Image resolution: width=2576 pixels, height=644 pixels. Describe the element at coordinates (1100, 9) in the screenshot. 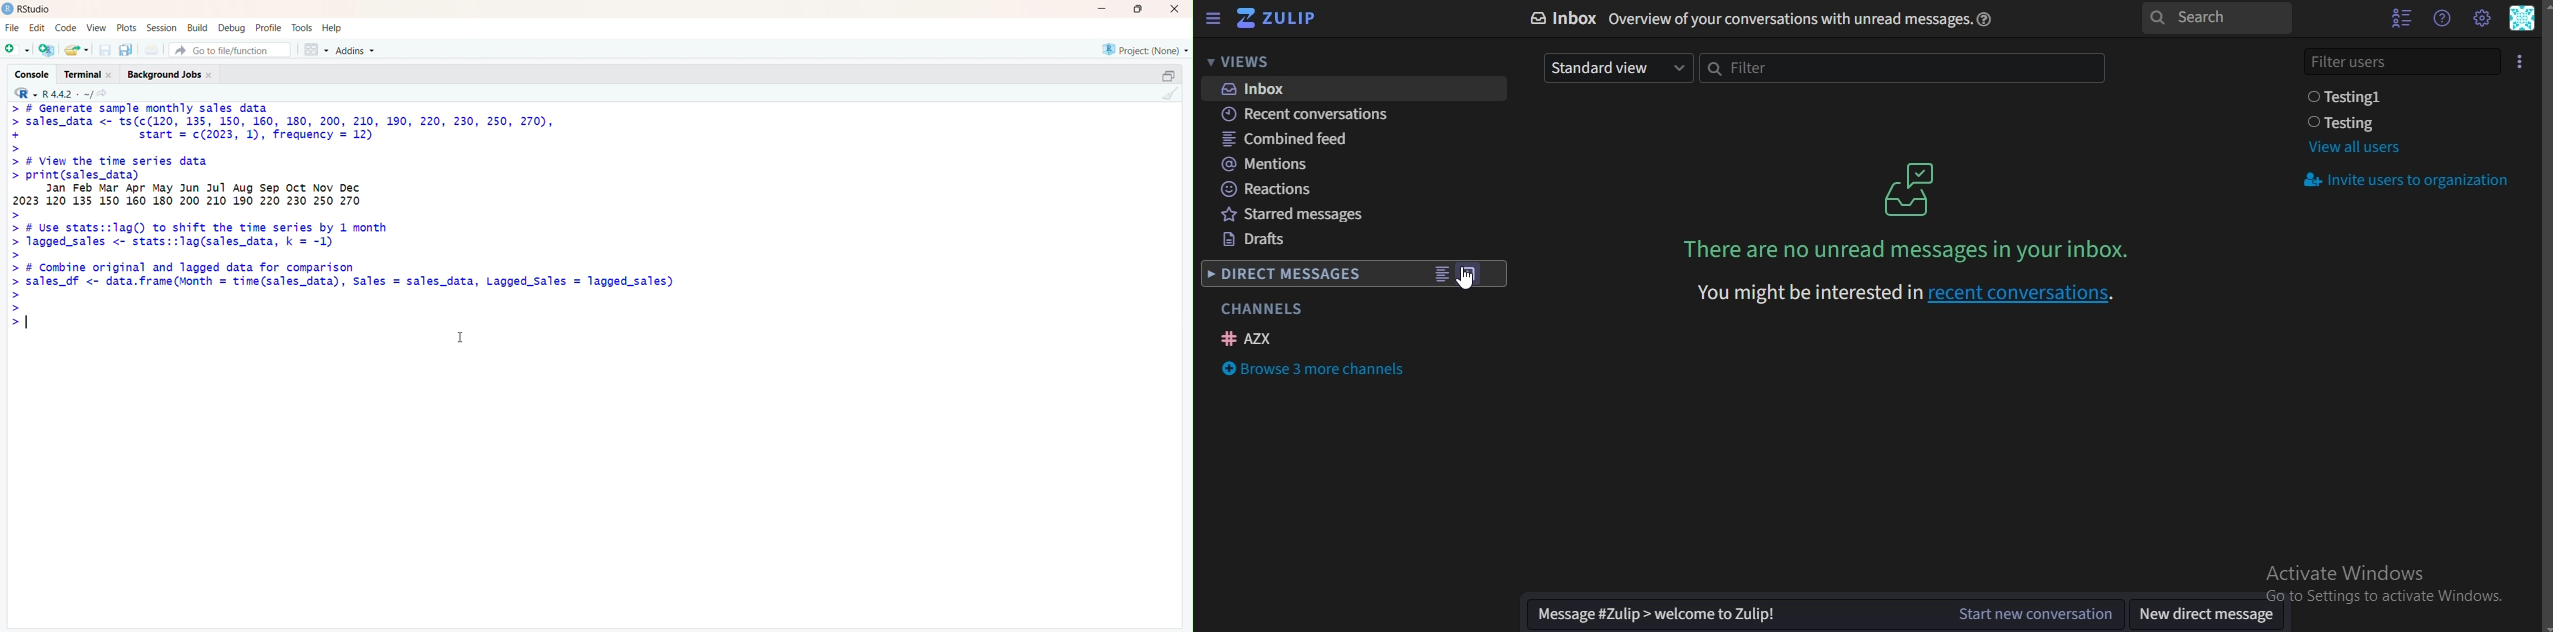

I see `minimize` at that location.